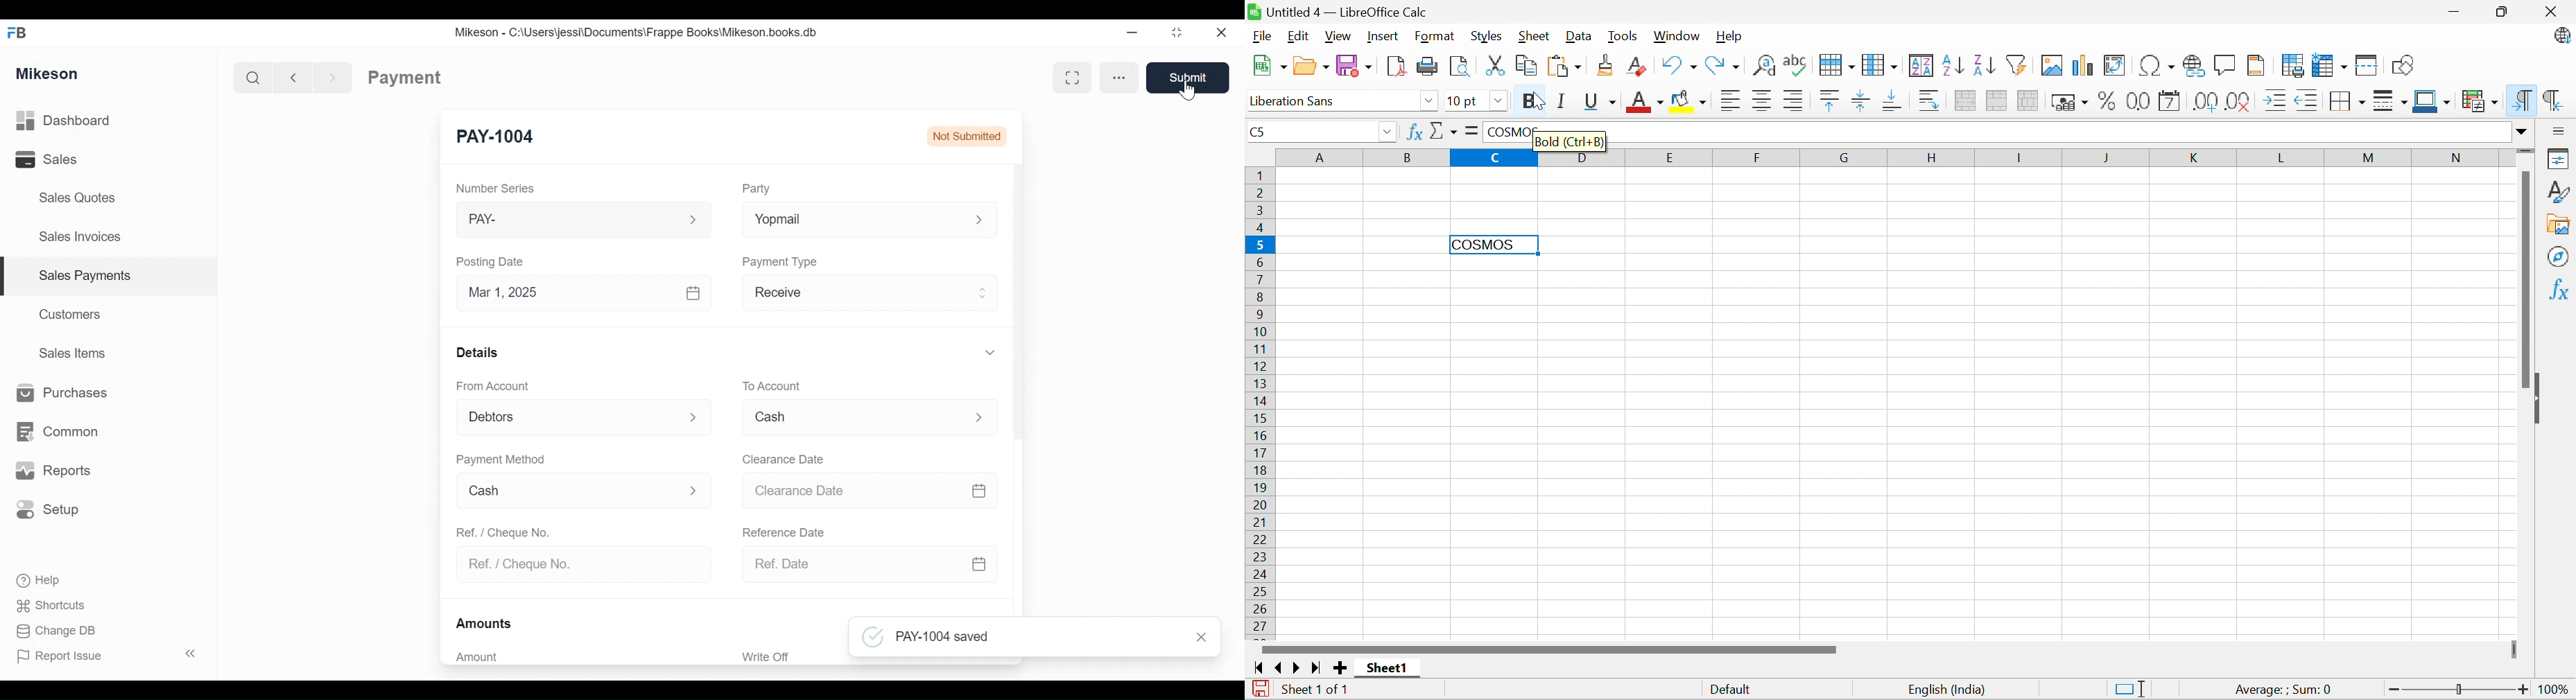 Image resolution: width=2576 pixels, height=700 pixels. Describe the element at coordinates (1474, 131) in the screenshot. I see `Formula` at that location.